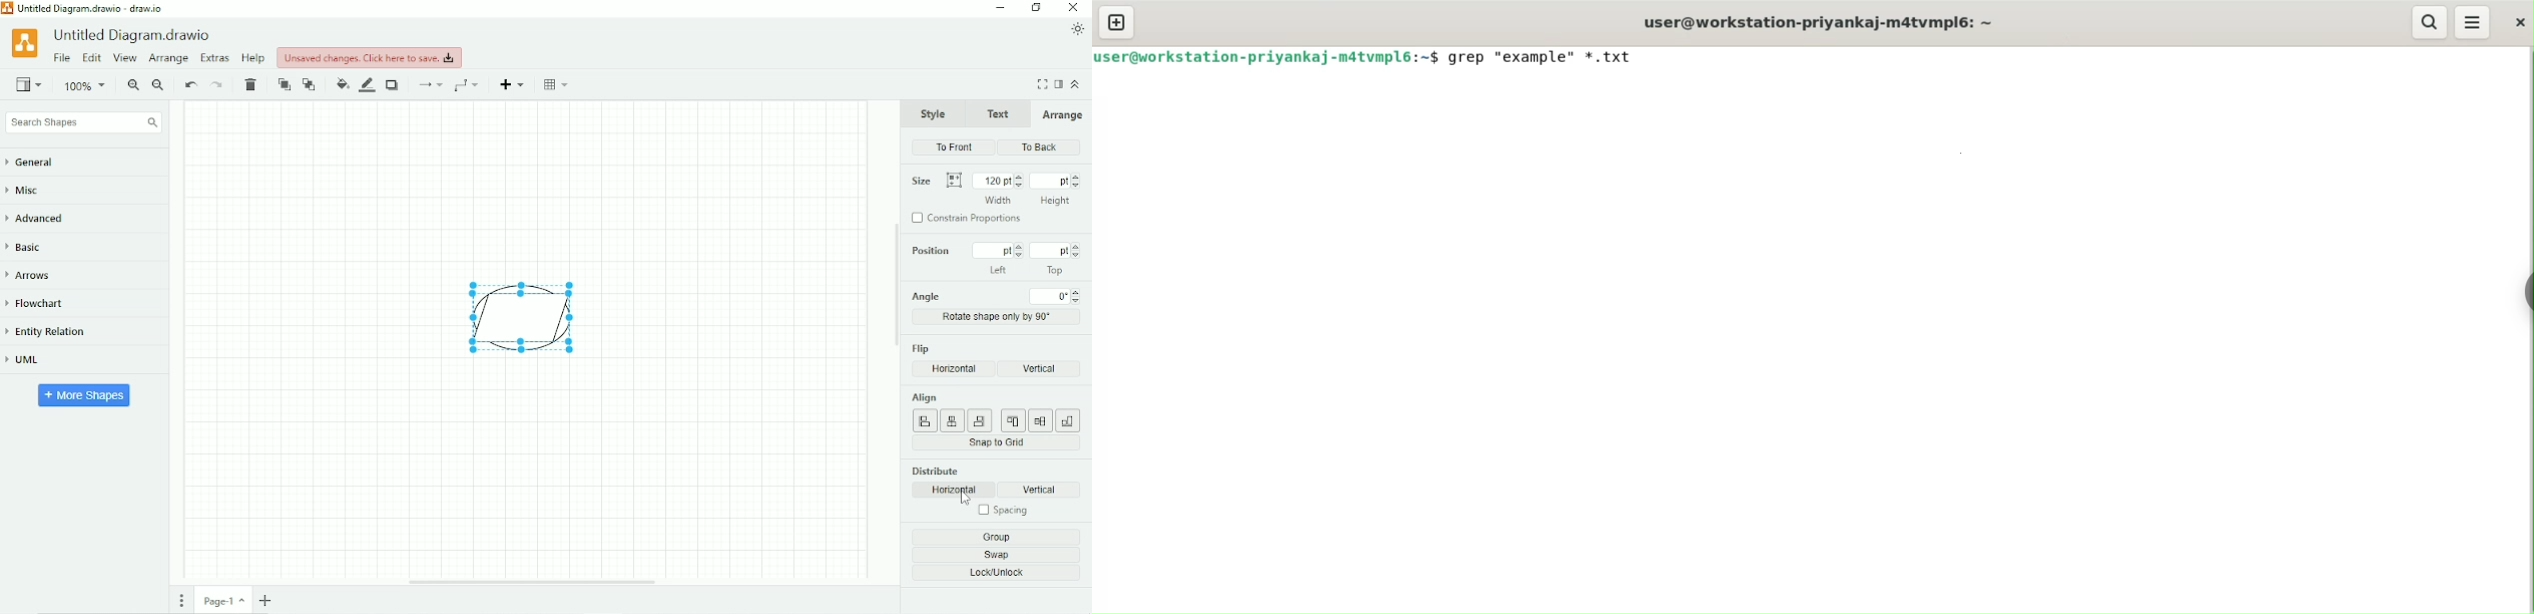  I want to click on Spacing, so click(1001, 512).